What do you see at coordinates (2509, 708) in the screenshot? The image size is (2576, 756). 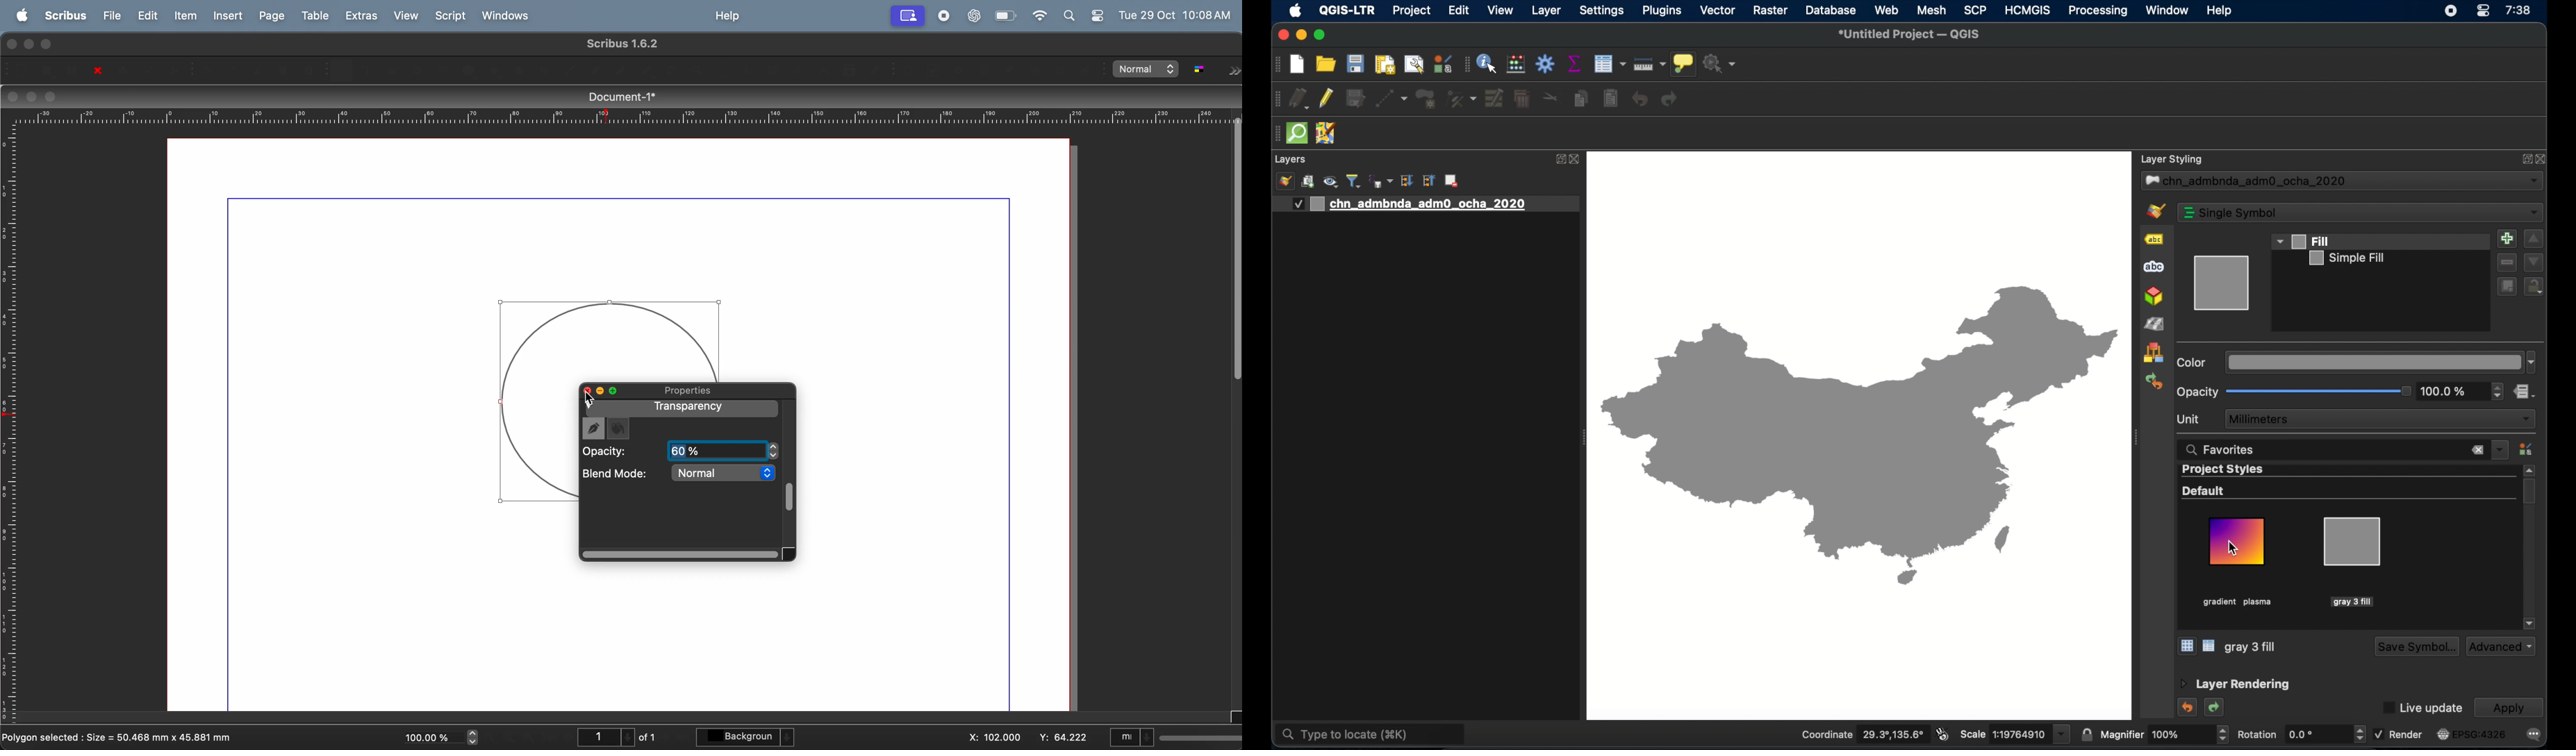 I see `apply` at bounding box center [2509, 708].